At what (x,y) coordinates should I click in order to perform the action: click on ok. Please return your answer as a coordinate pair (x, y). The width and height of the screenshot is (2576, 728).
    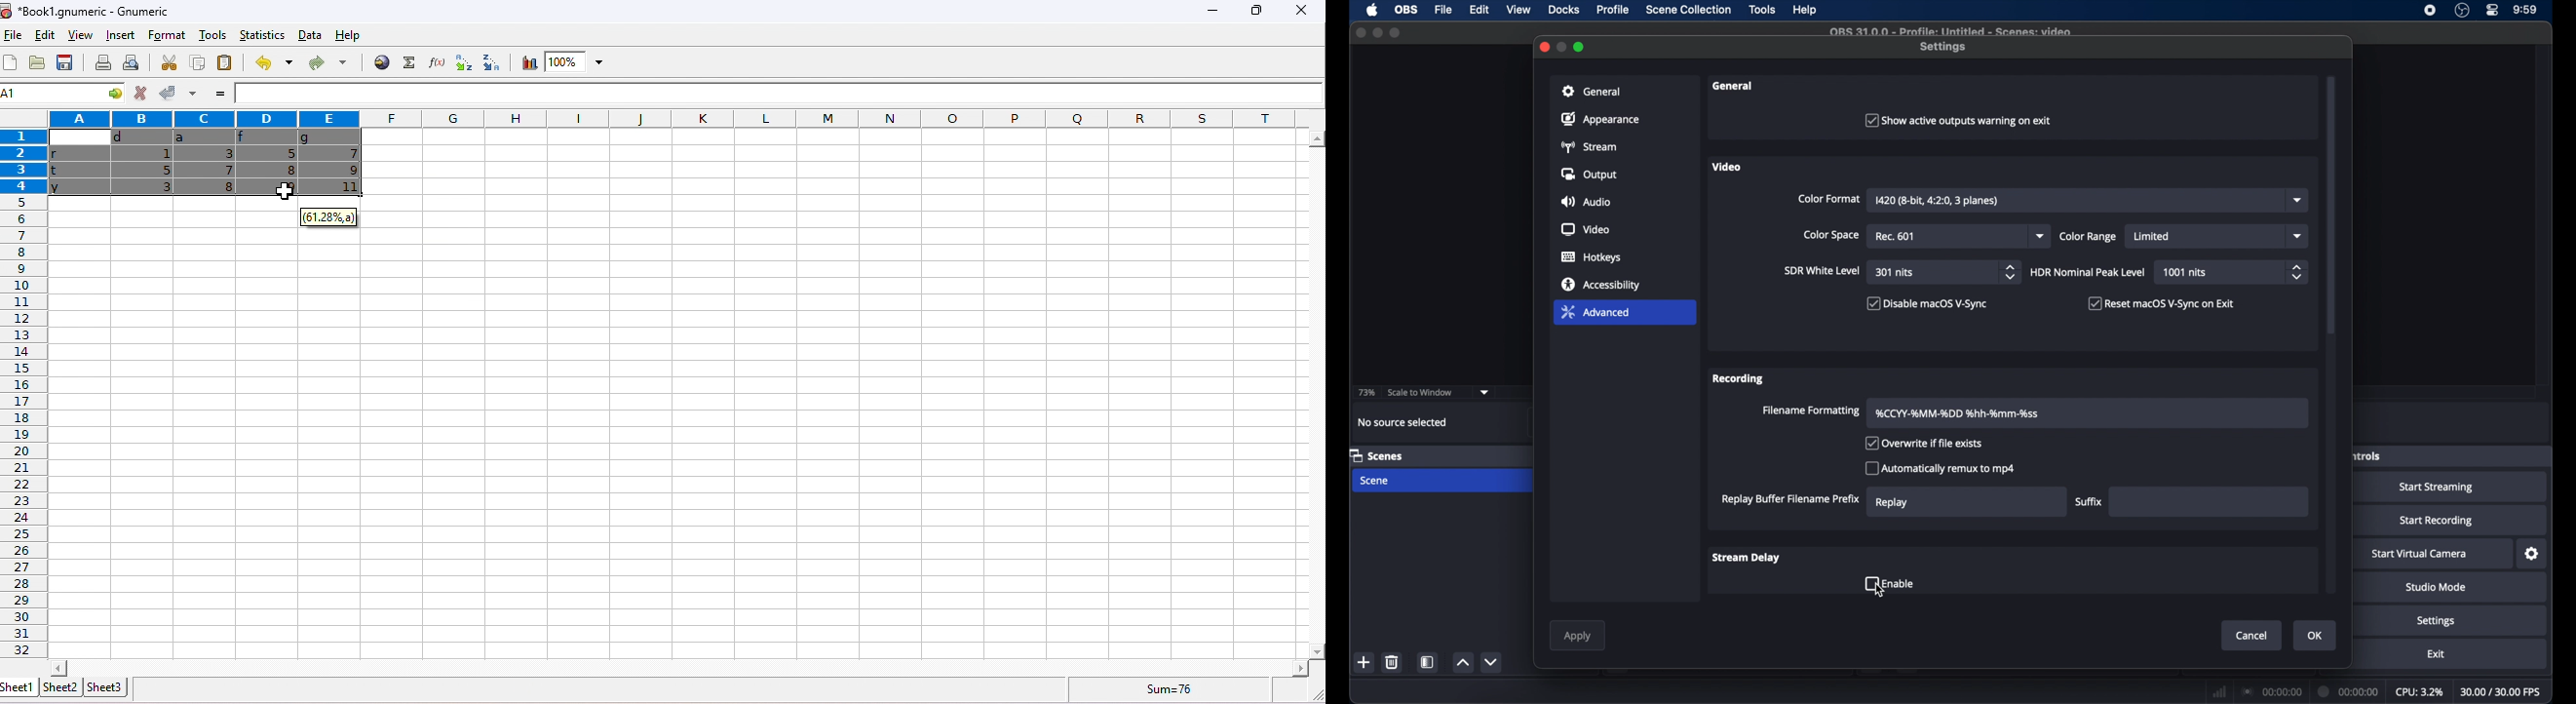
    Looking at the image, I should click on (2315, 636).